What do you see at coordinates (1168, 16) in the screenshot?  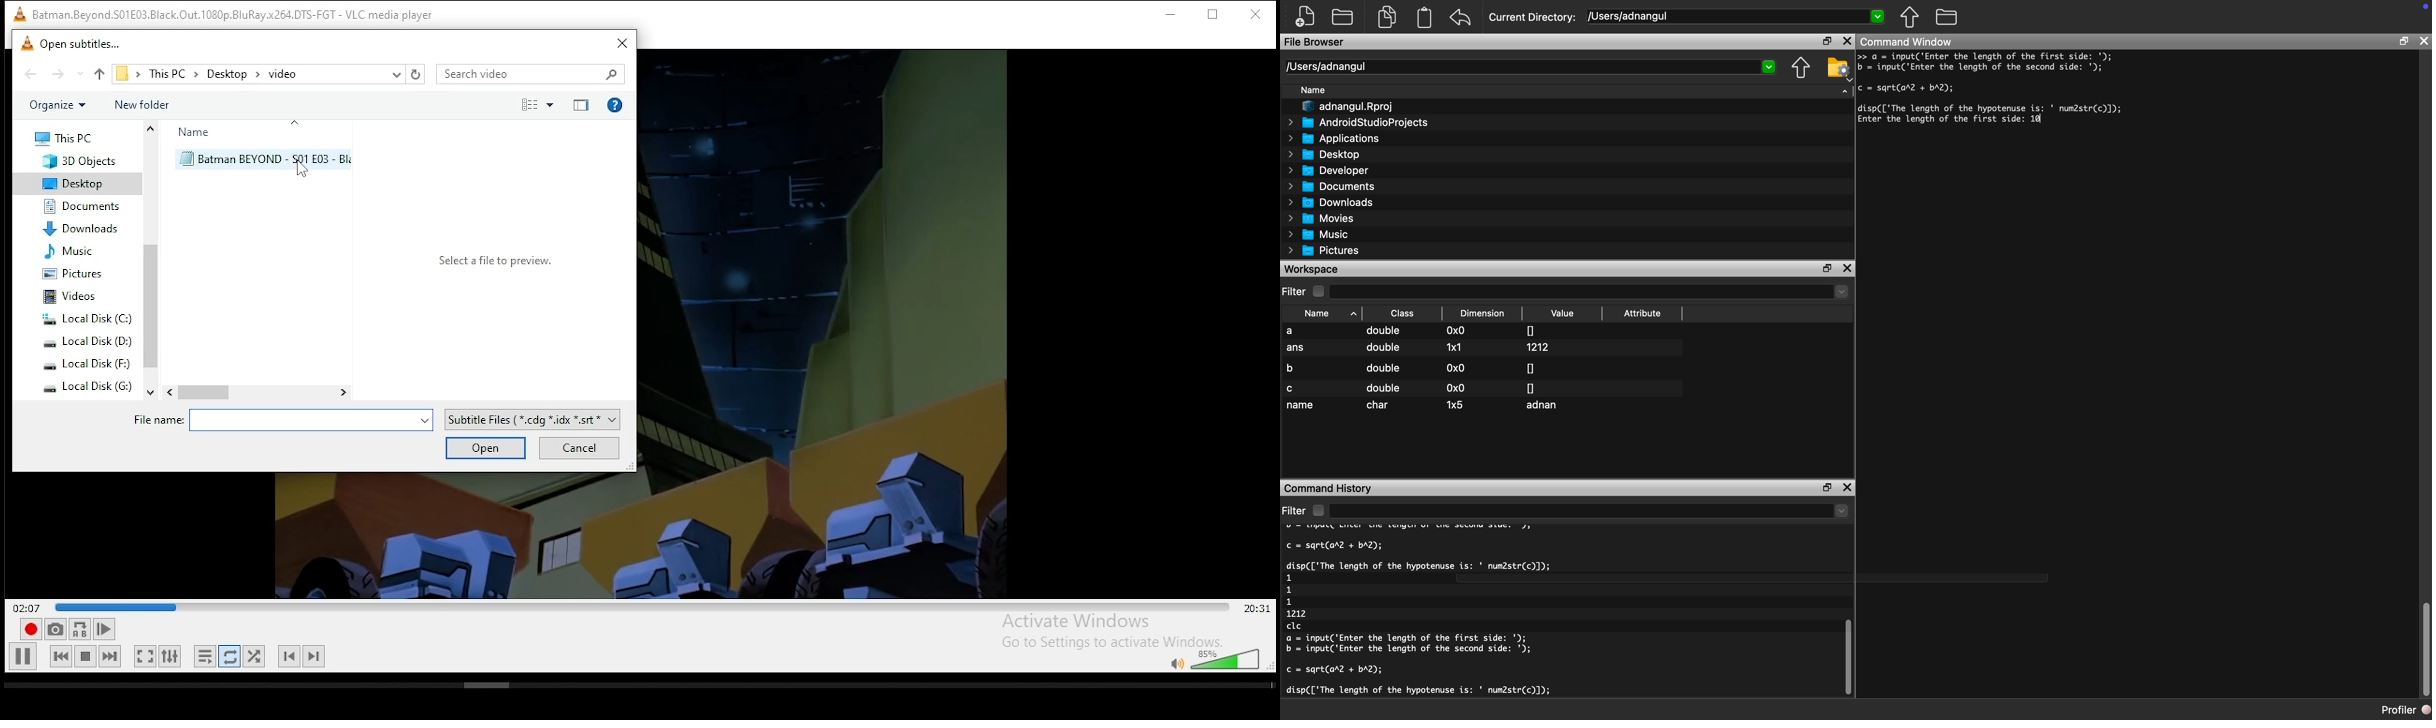 I see `minimize` at bounding box center [1168, 16].